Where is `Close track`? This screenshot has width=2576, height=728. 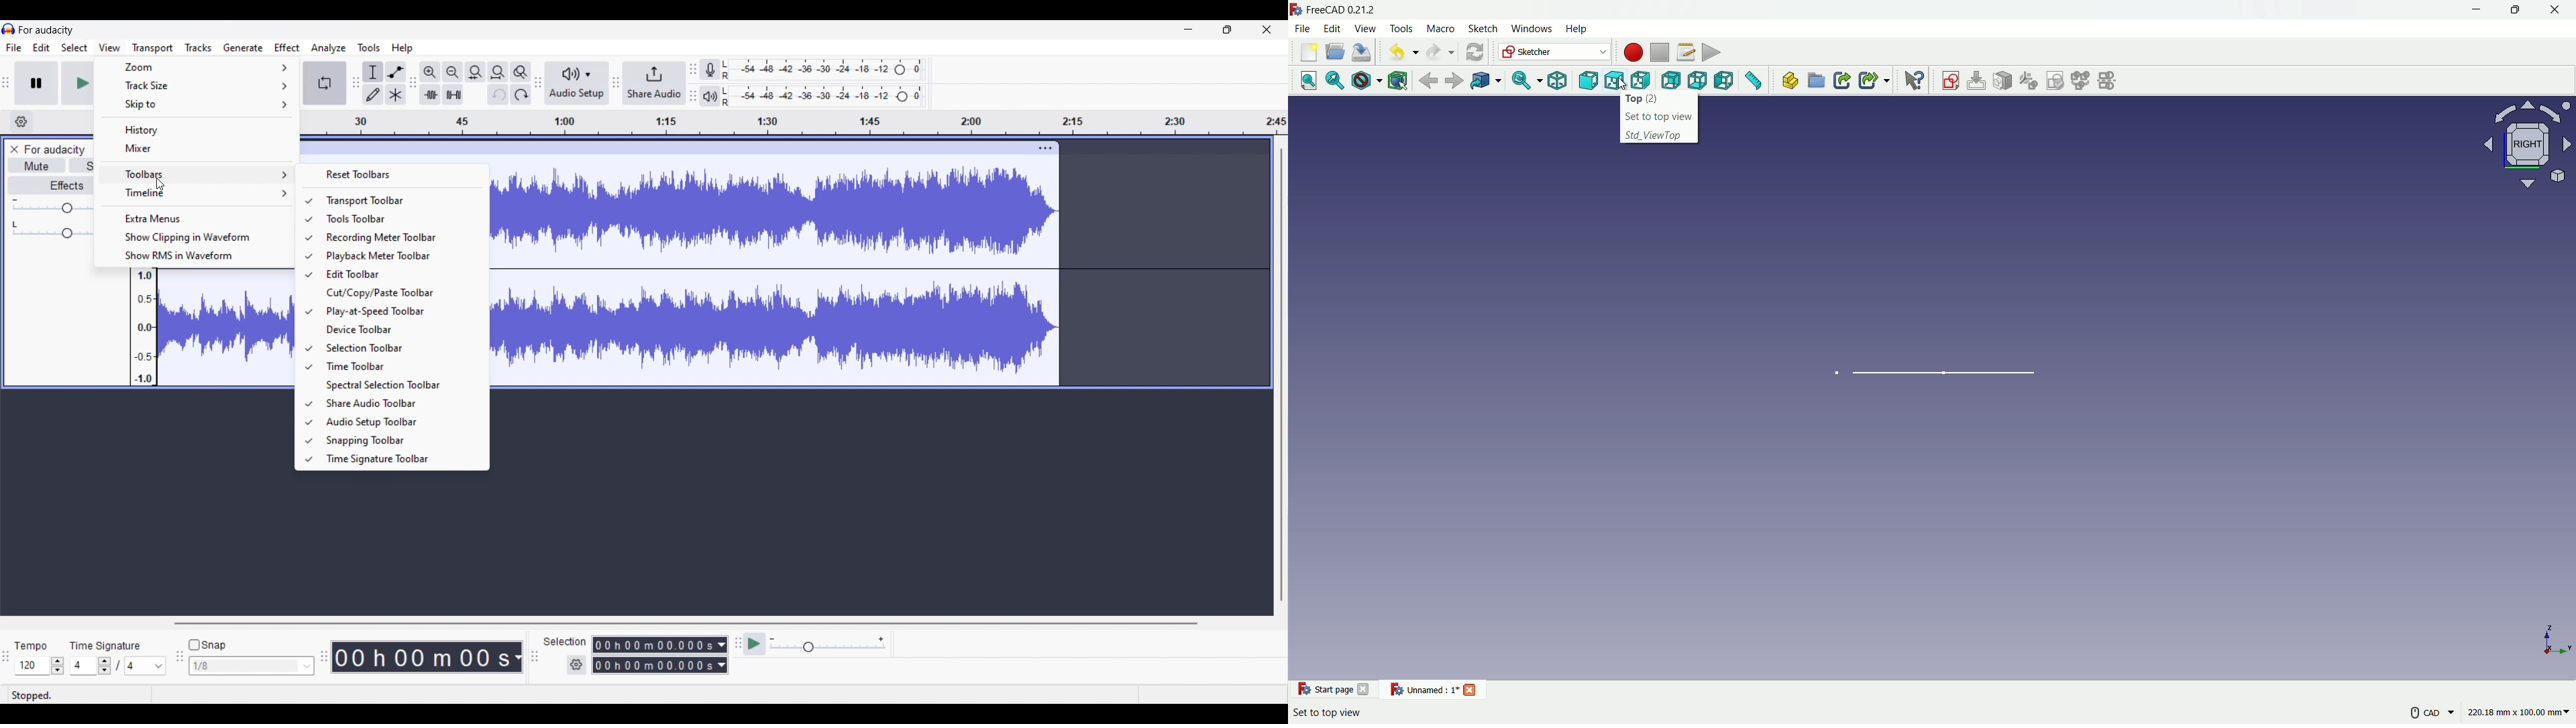 Close track is located at coordinates (15, 149).